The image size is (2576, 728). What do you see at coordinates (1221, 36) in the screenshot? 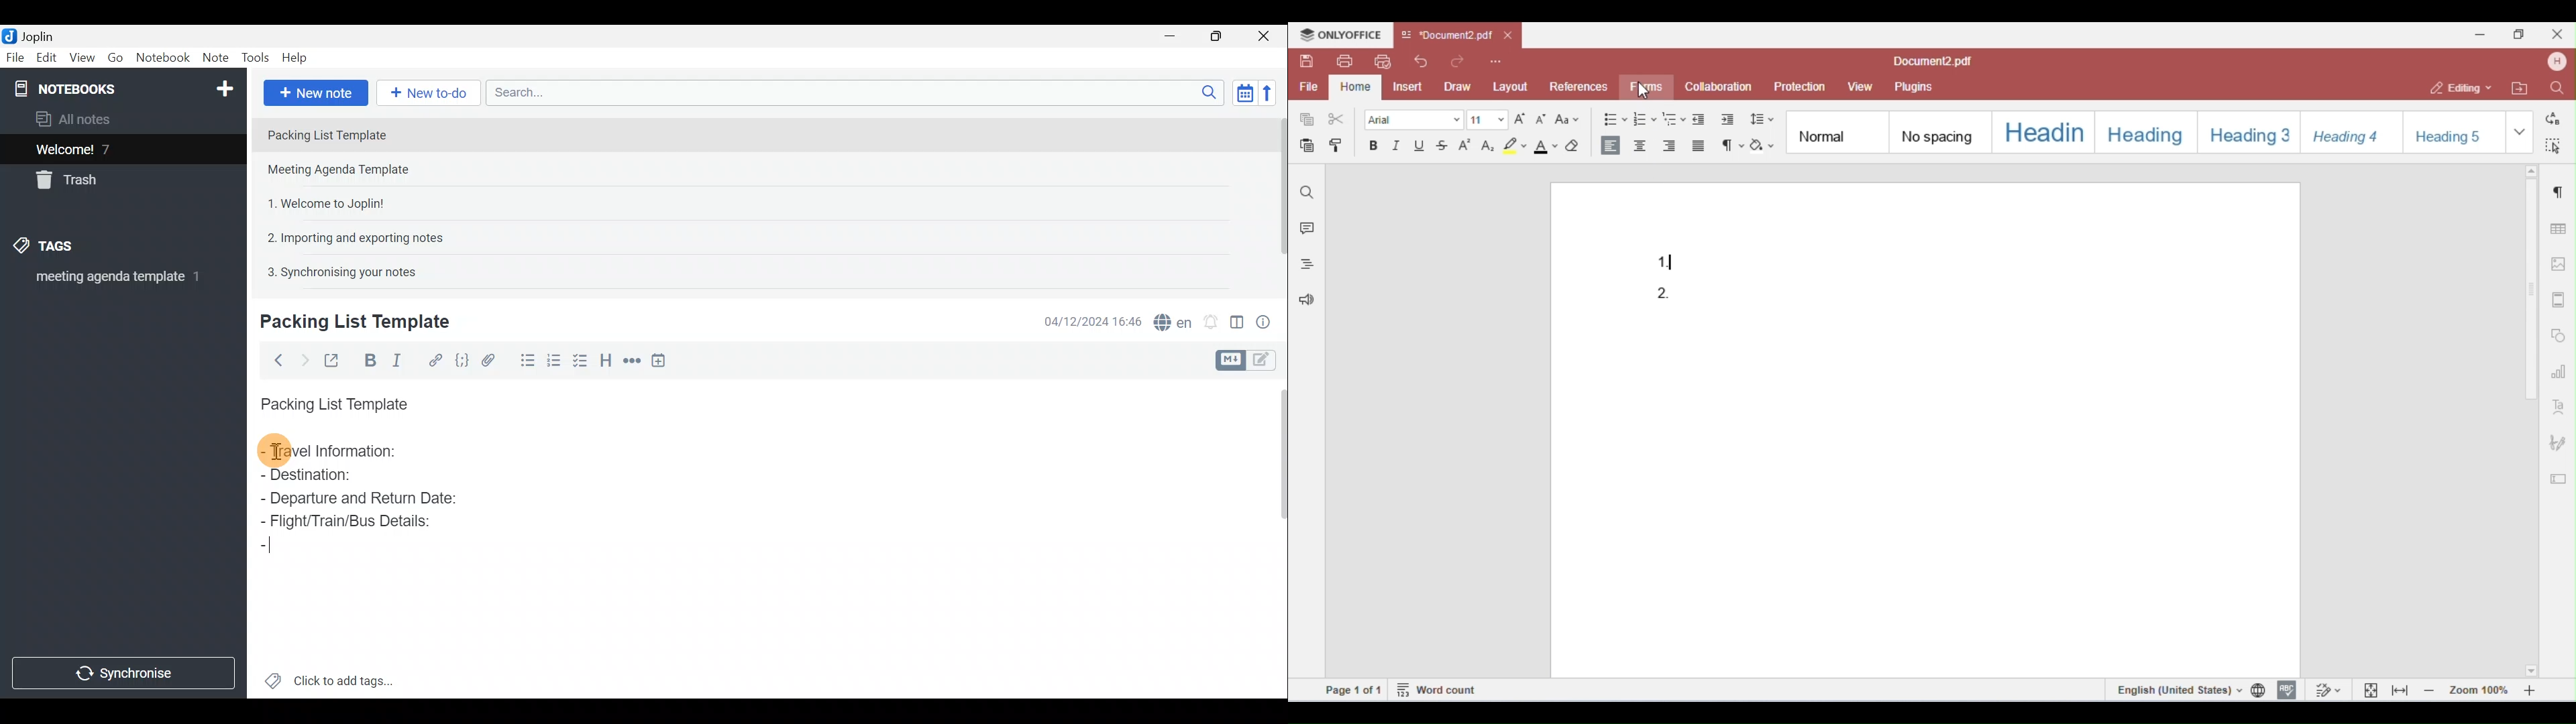
I see `Maximise` at bounding box center [1221, 36].